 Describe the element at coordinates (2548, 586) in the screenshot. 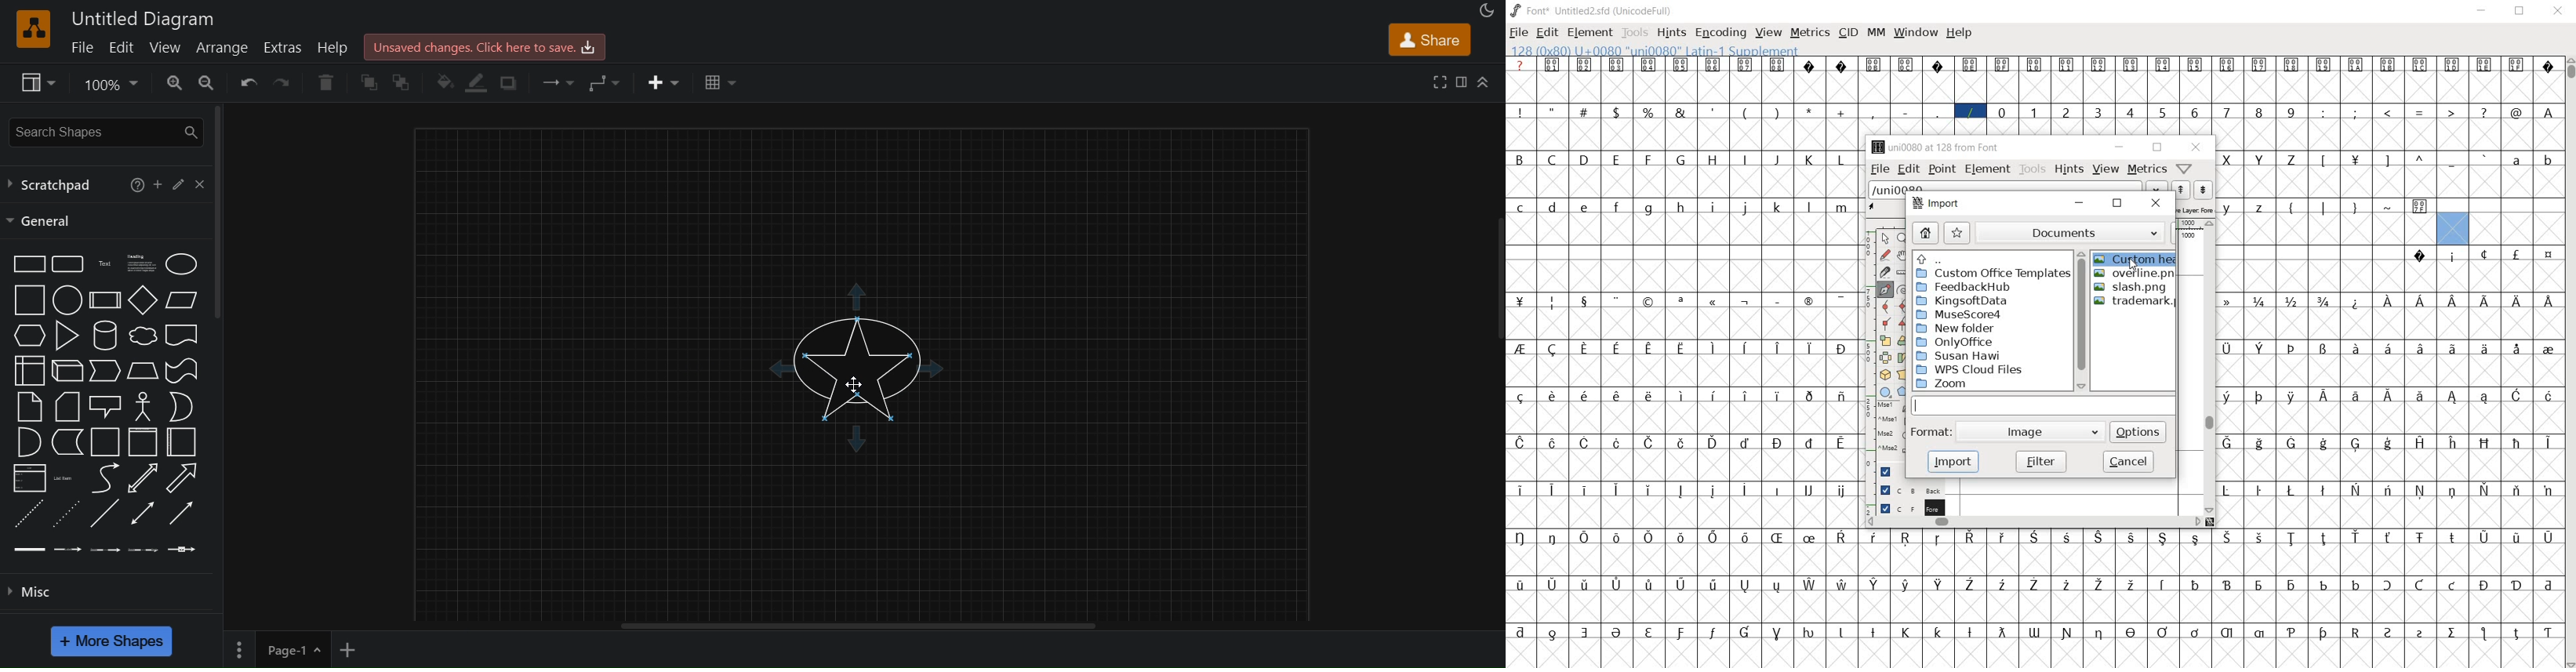

I see `glyph` at that location.